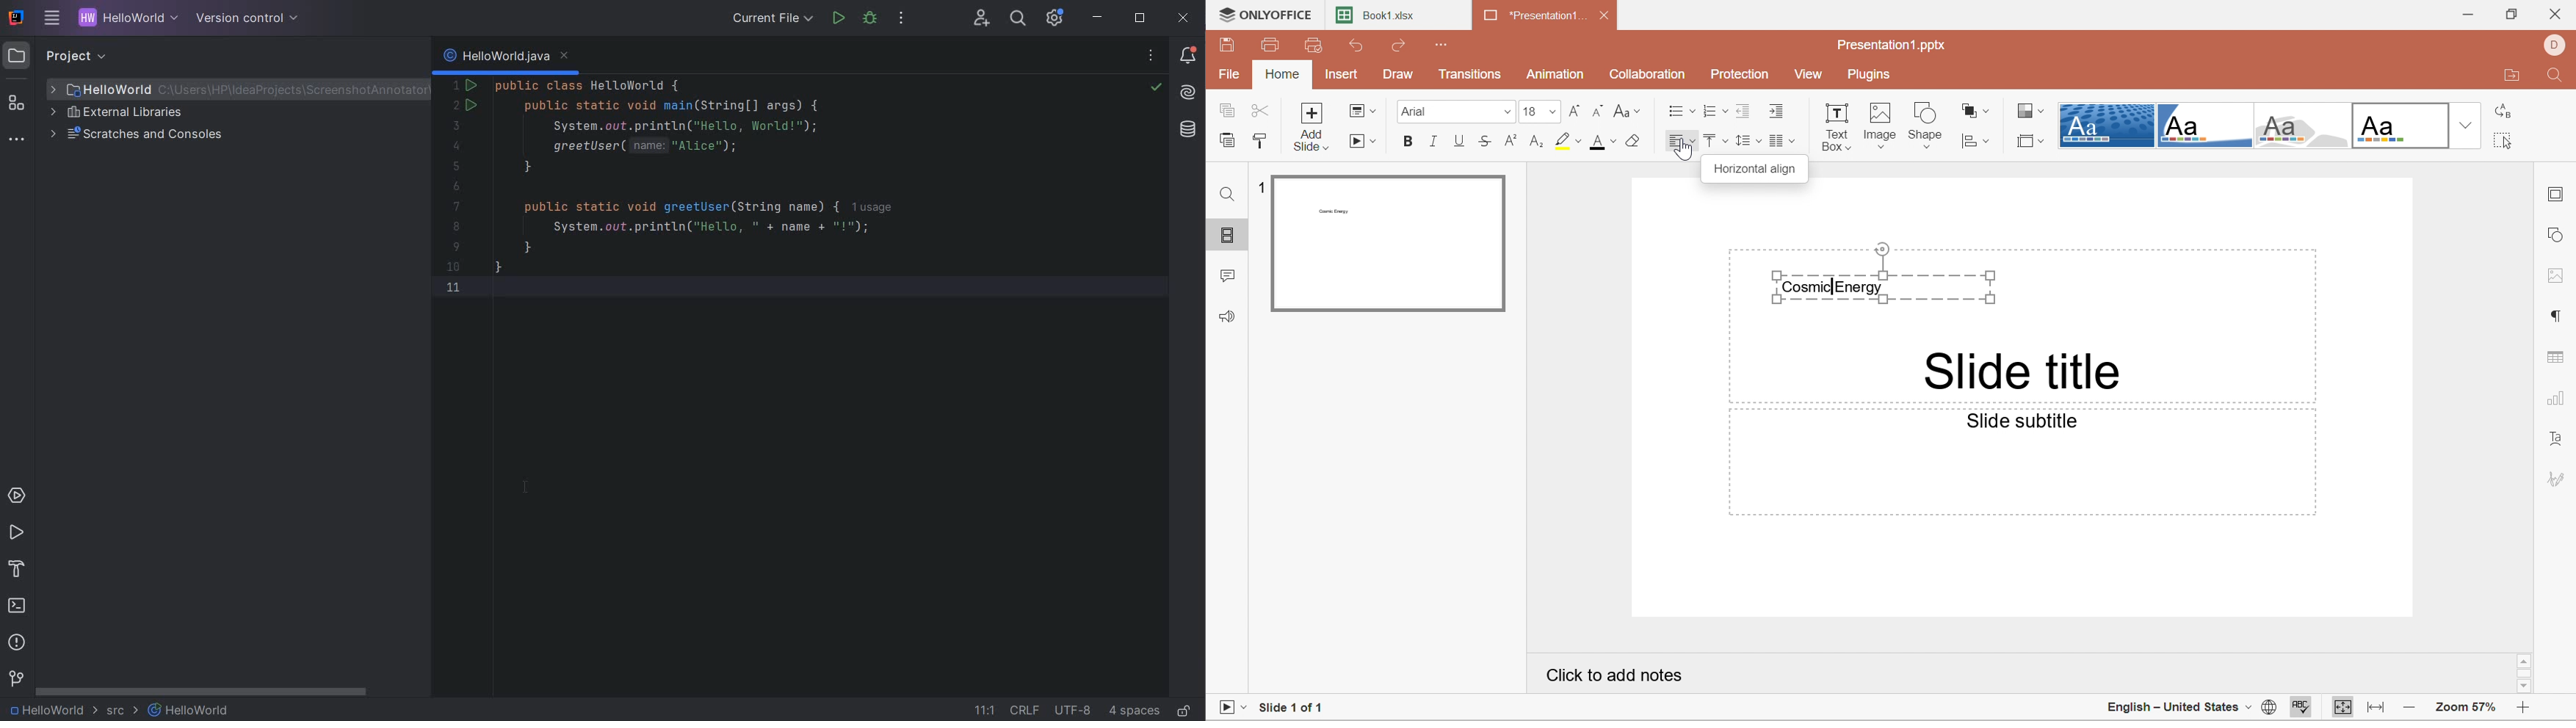 The width and height of the screenshot is (2576, 728). I want to click on Font color, so click(1605, 142).